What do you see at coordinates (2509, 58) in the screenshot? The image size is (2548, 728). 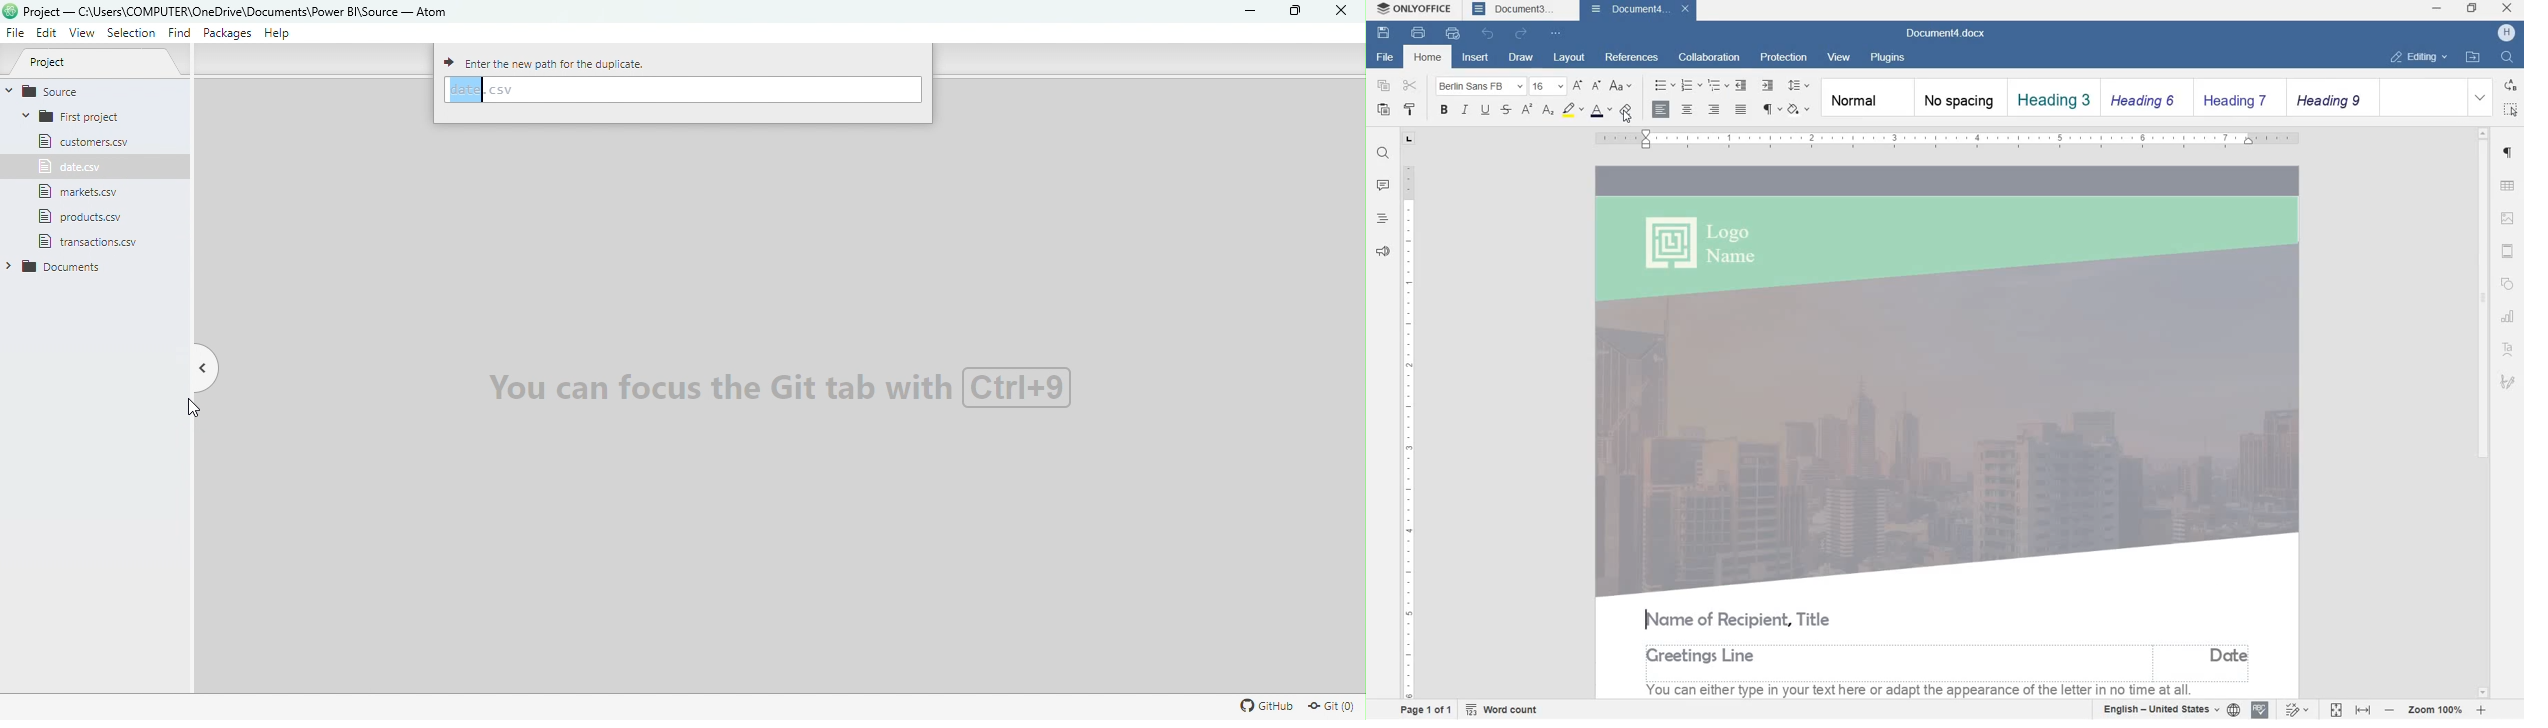 I see `find` at bounding box center [2509, 58].